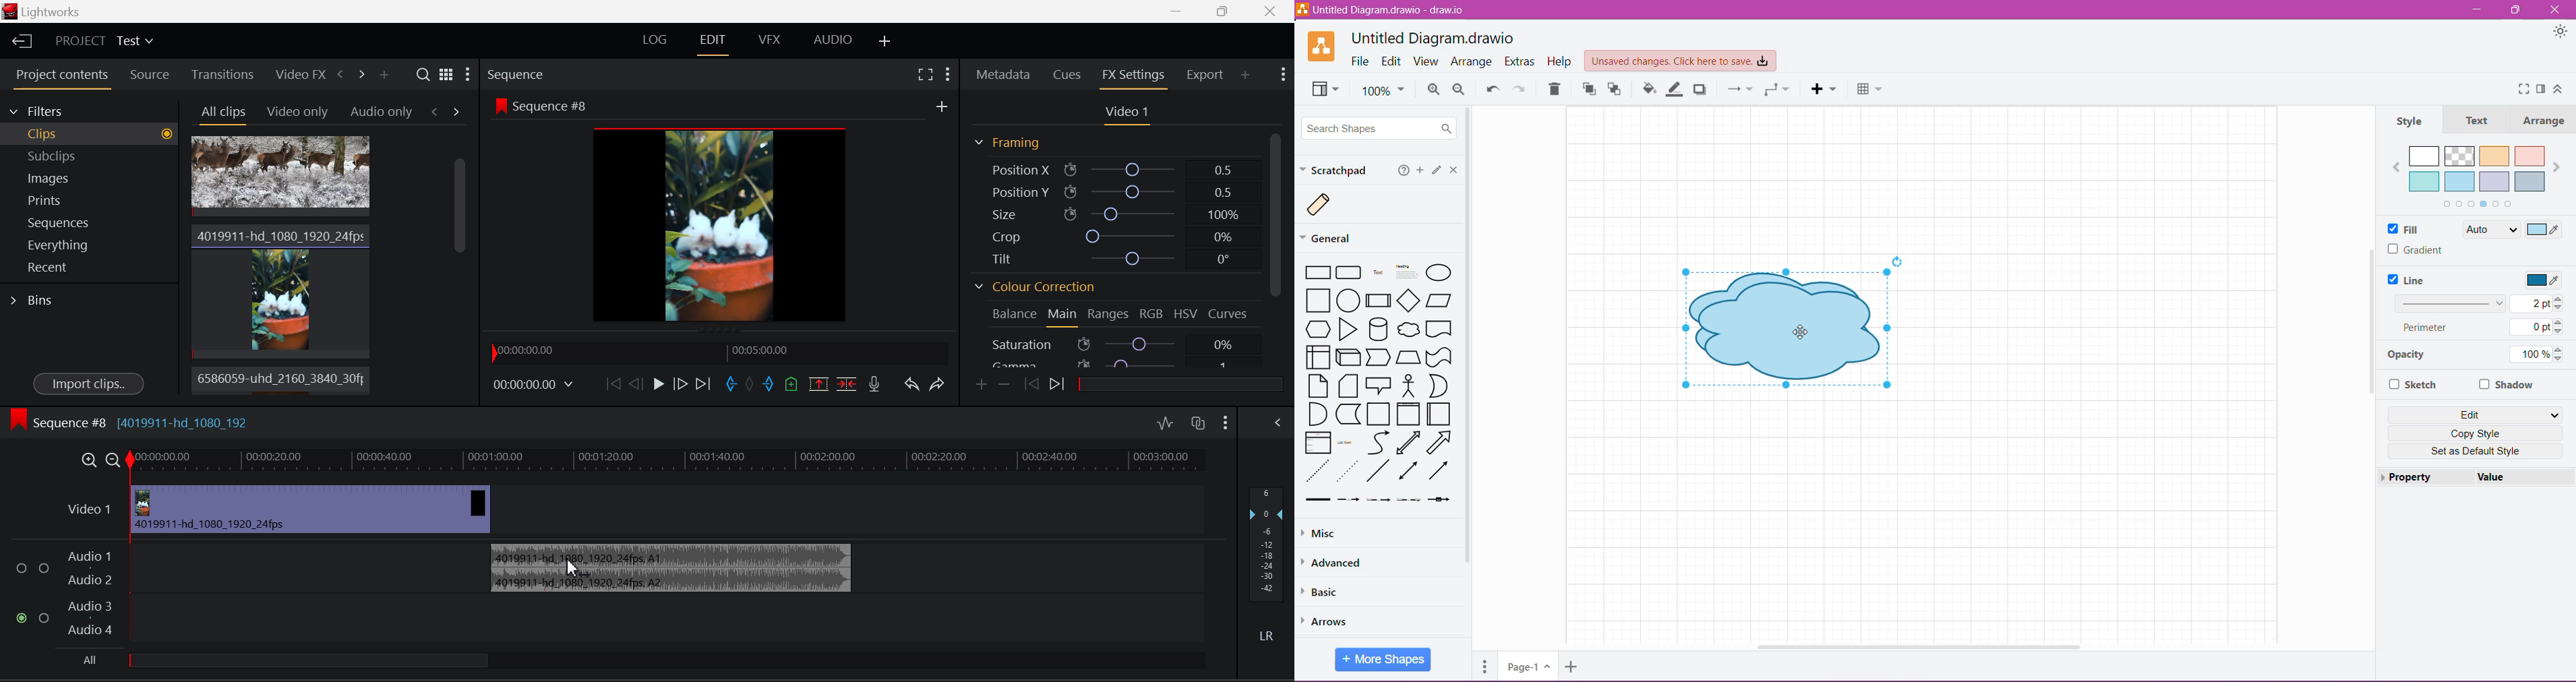 This screenshot has width=2576, height=700. What do you see at coordinates (1321, 534) in the screenshot?
I see `Misc` at bounding box center [1321, 534].